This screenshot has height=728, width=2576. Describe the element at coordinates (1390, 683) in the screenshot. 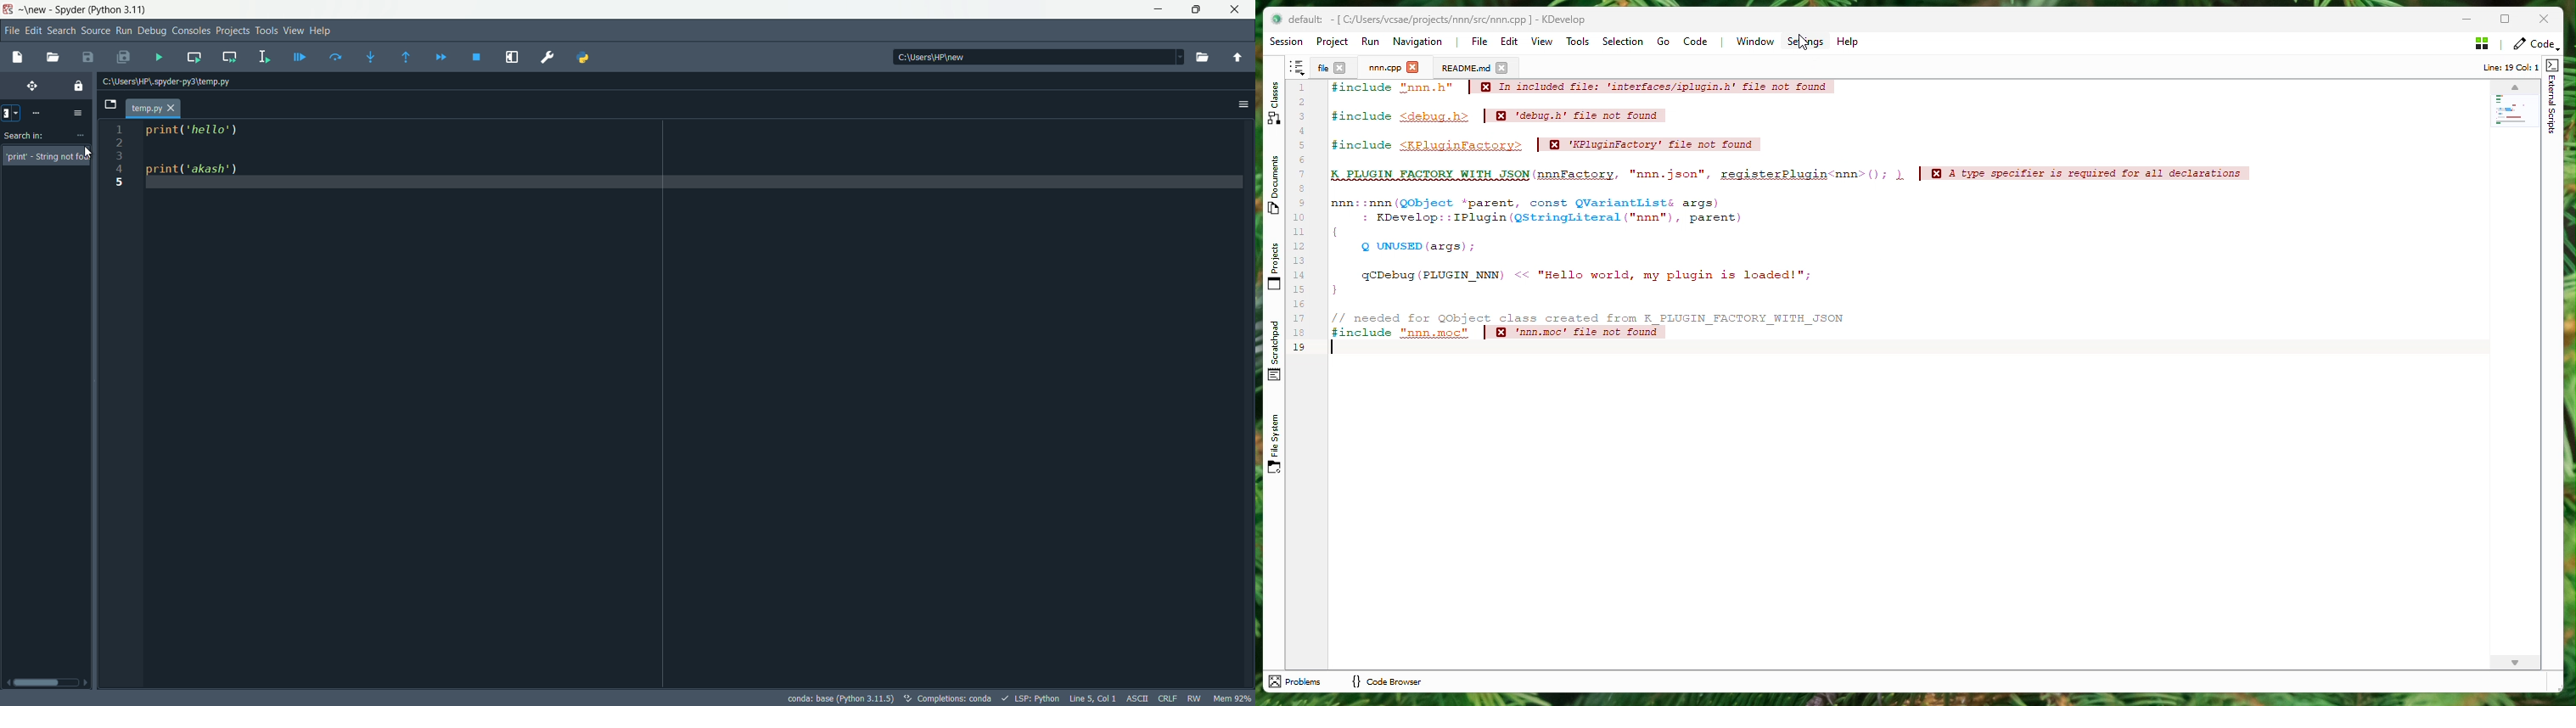

I see `code browser` at that location.